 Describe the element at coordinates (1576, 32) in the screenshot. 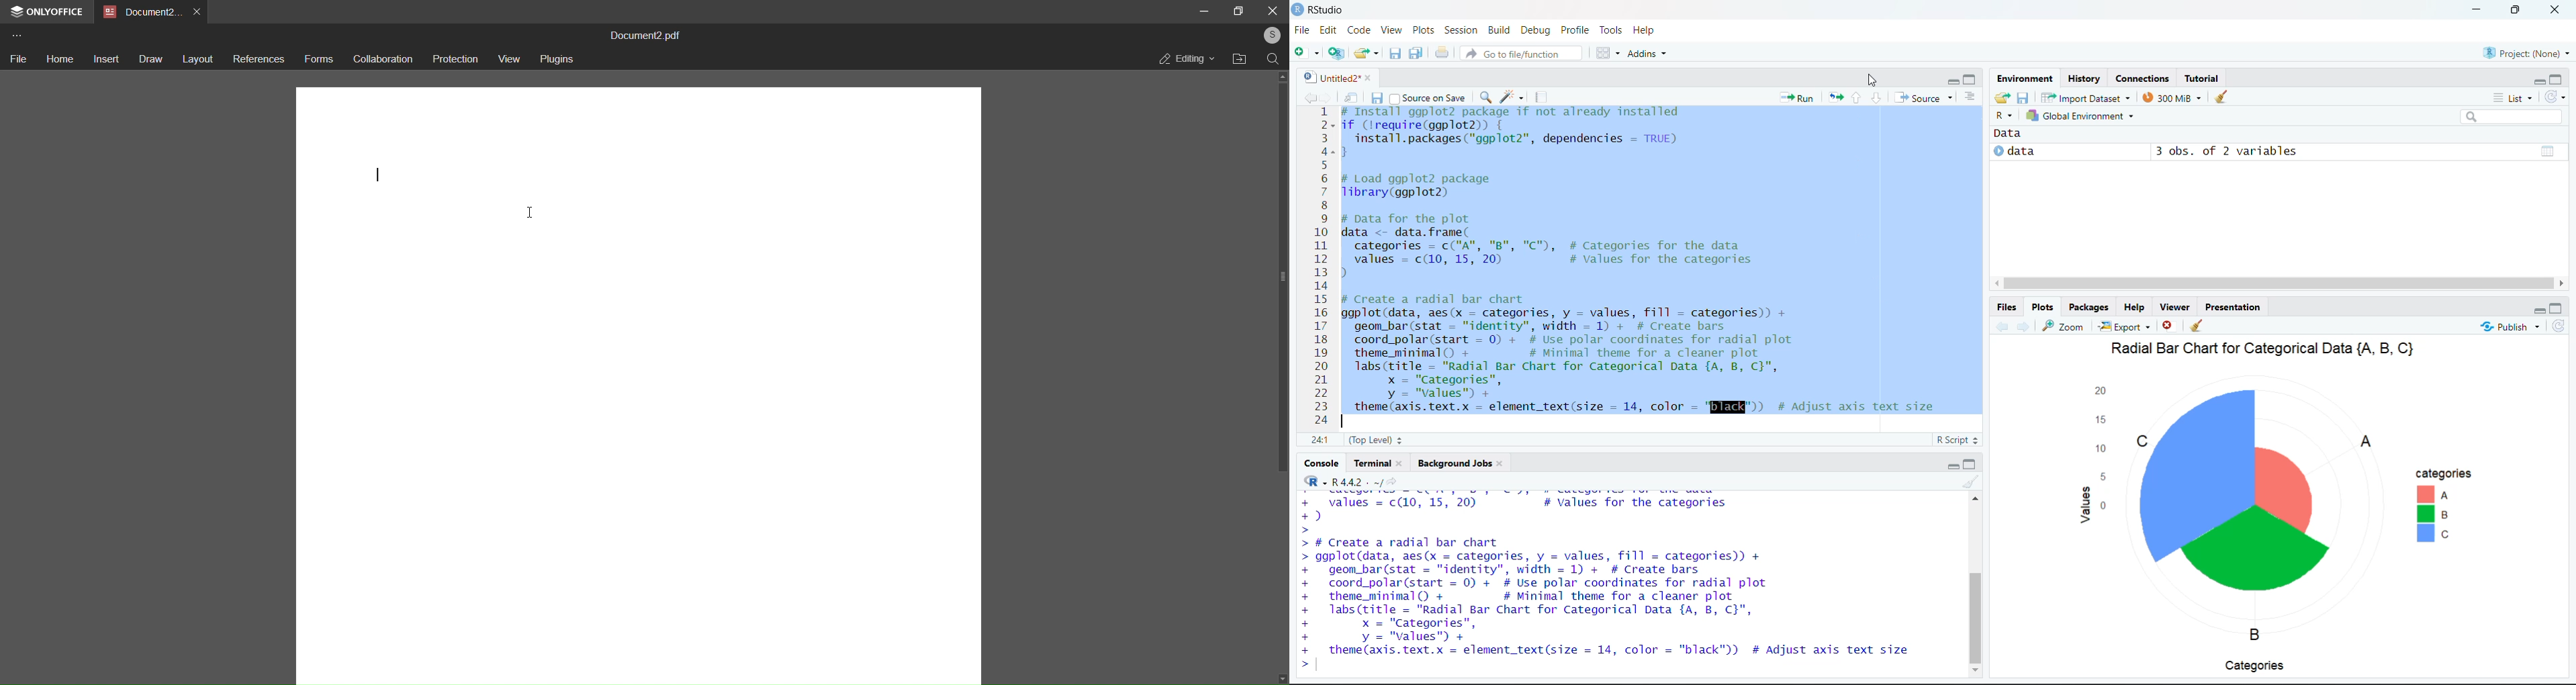

I see `Profile` at that location.